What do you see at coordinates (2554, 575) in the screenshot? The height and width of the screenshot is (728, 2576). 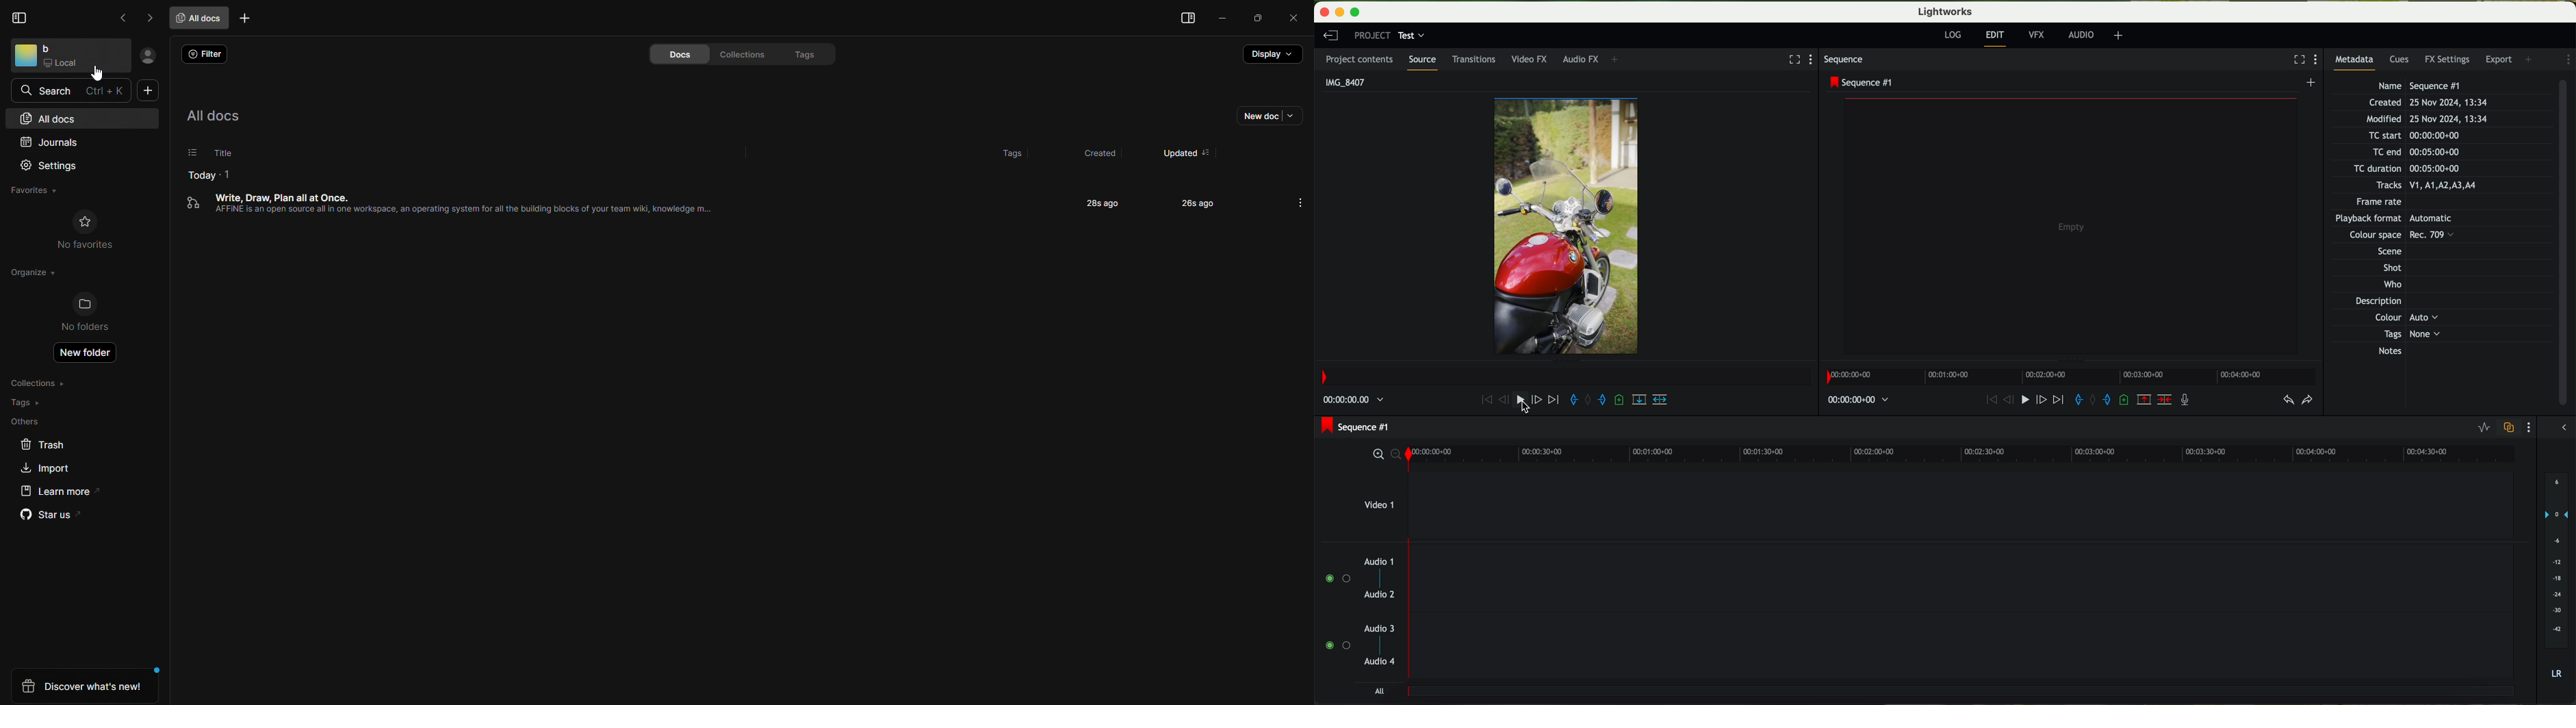 I see `audio output level (dB)` at bounding box center [2554, 575].